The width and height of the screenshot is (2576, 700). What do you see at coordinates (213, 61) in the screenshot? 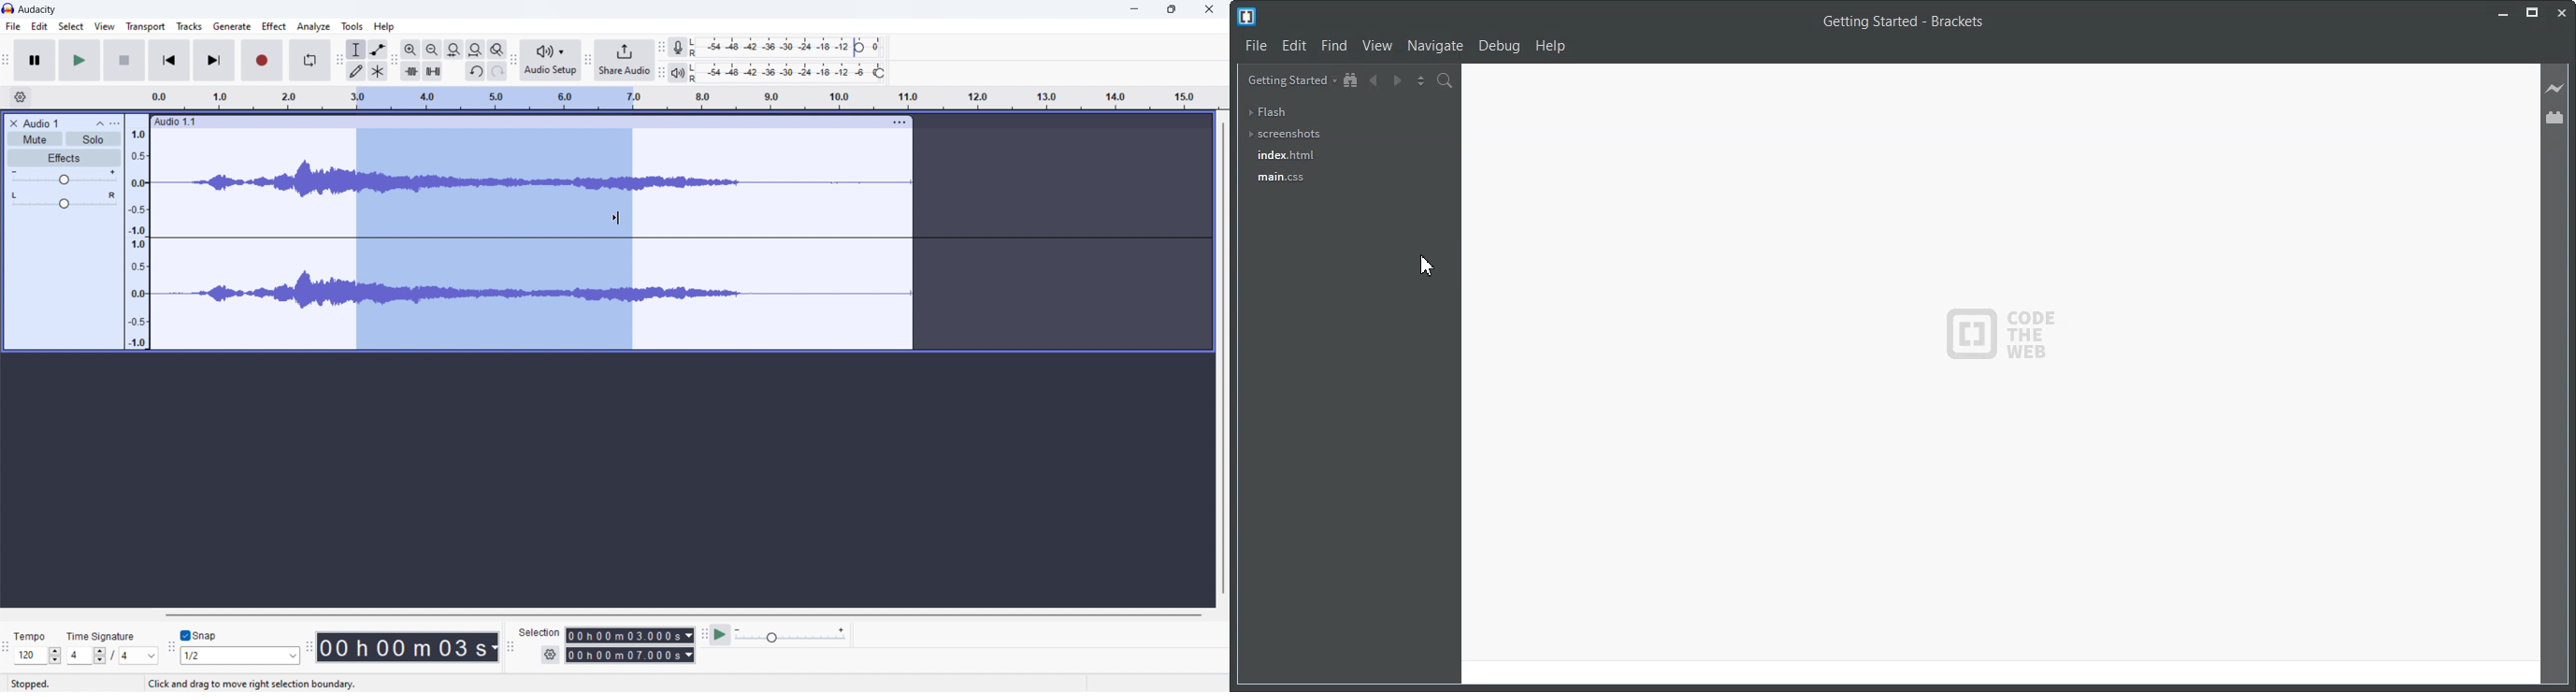
I see `skip to end` at bounding box center [213, 61].